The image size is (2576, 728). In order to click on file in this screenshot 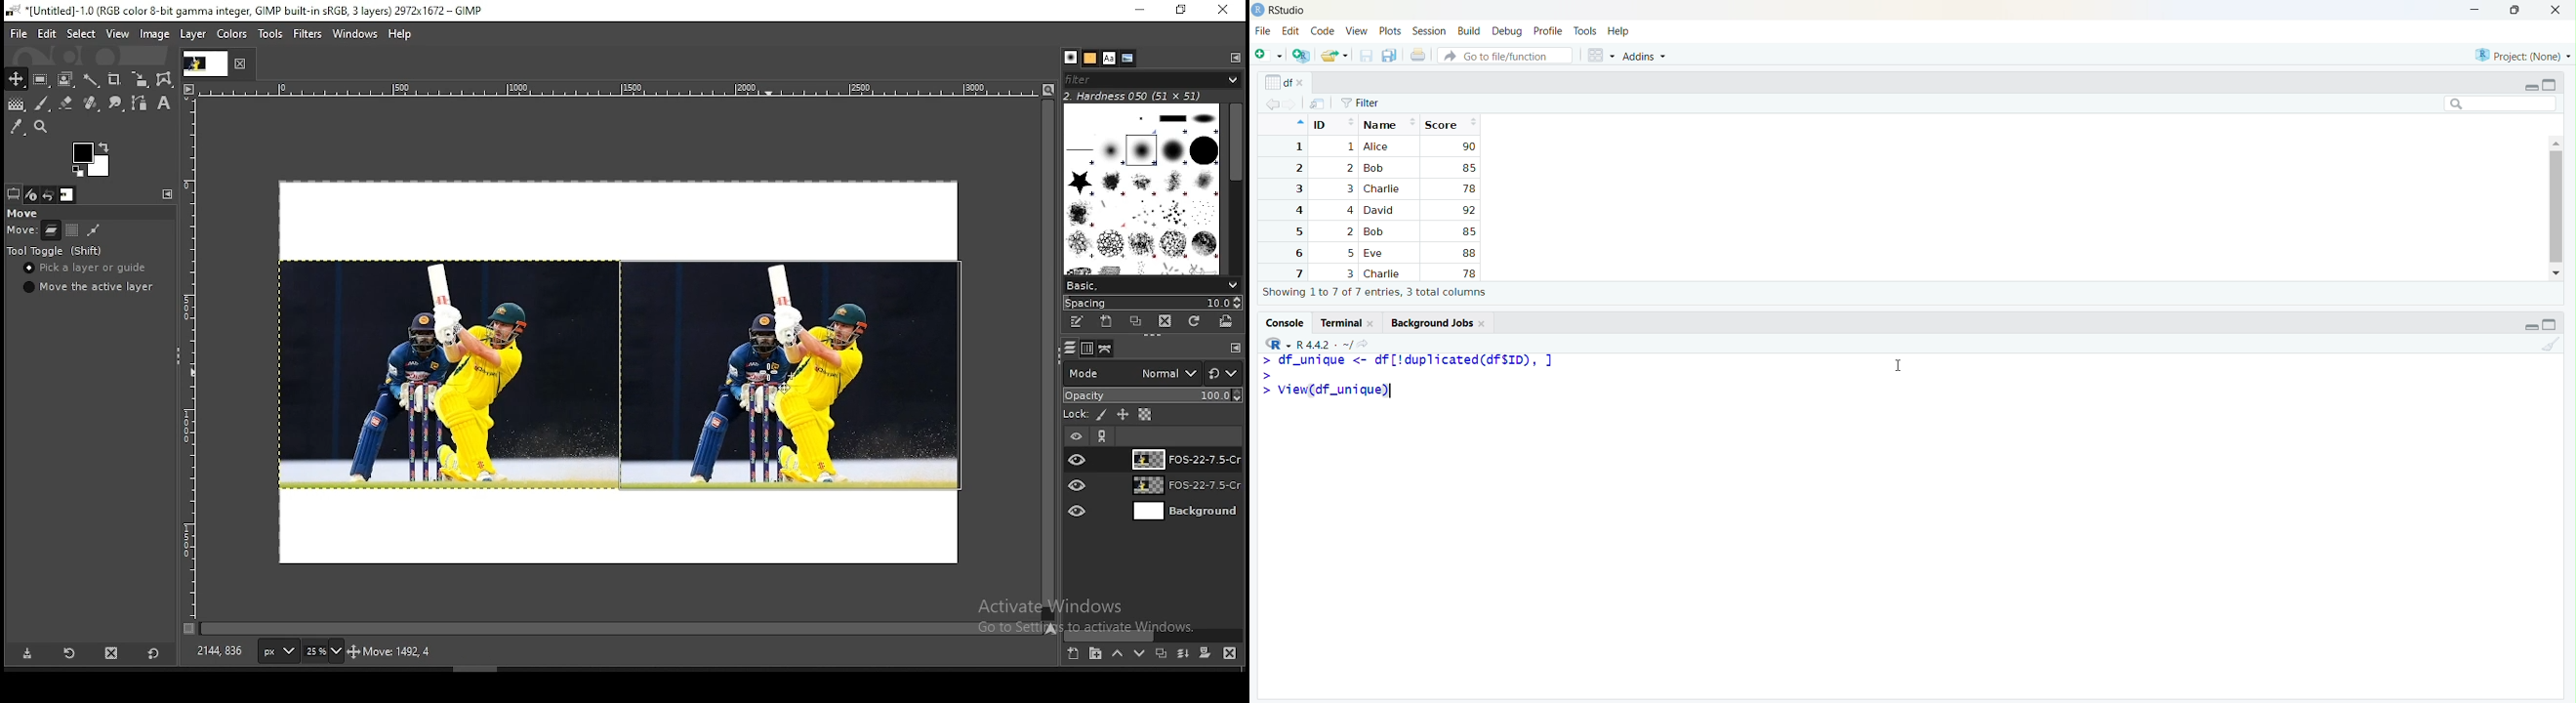, I will do `click(19, 32)`.